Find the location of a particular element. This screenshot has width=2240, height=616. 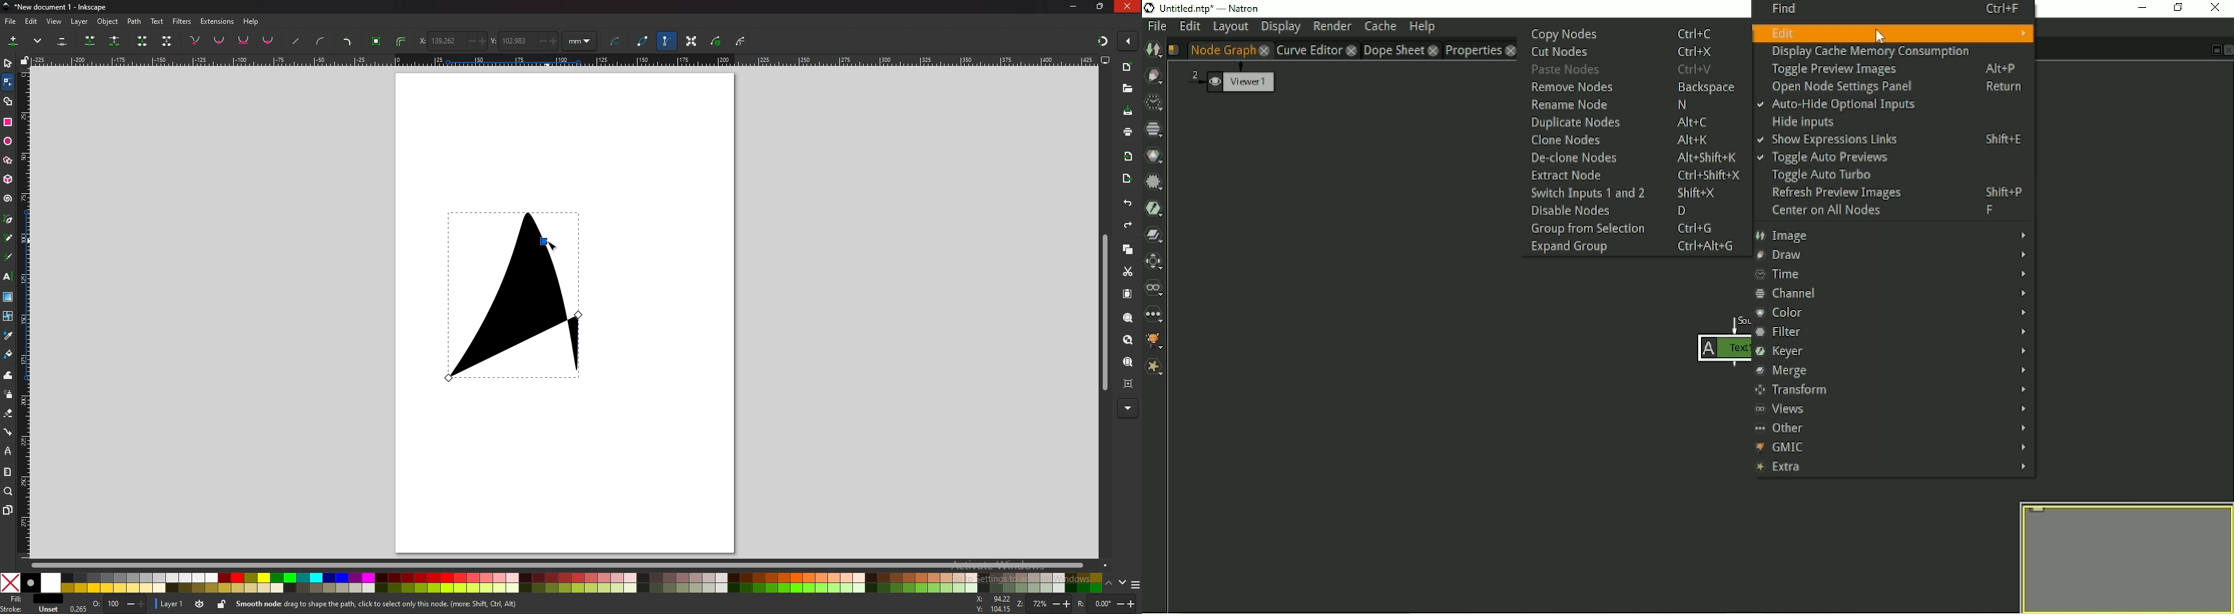

Cut Nodes is located at coordinates (1621, 52).